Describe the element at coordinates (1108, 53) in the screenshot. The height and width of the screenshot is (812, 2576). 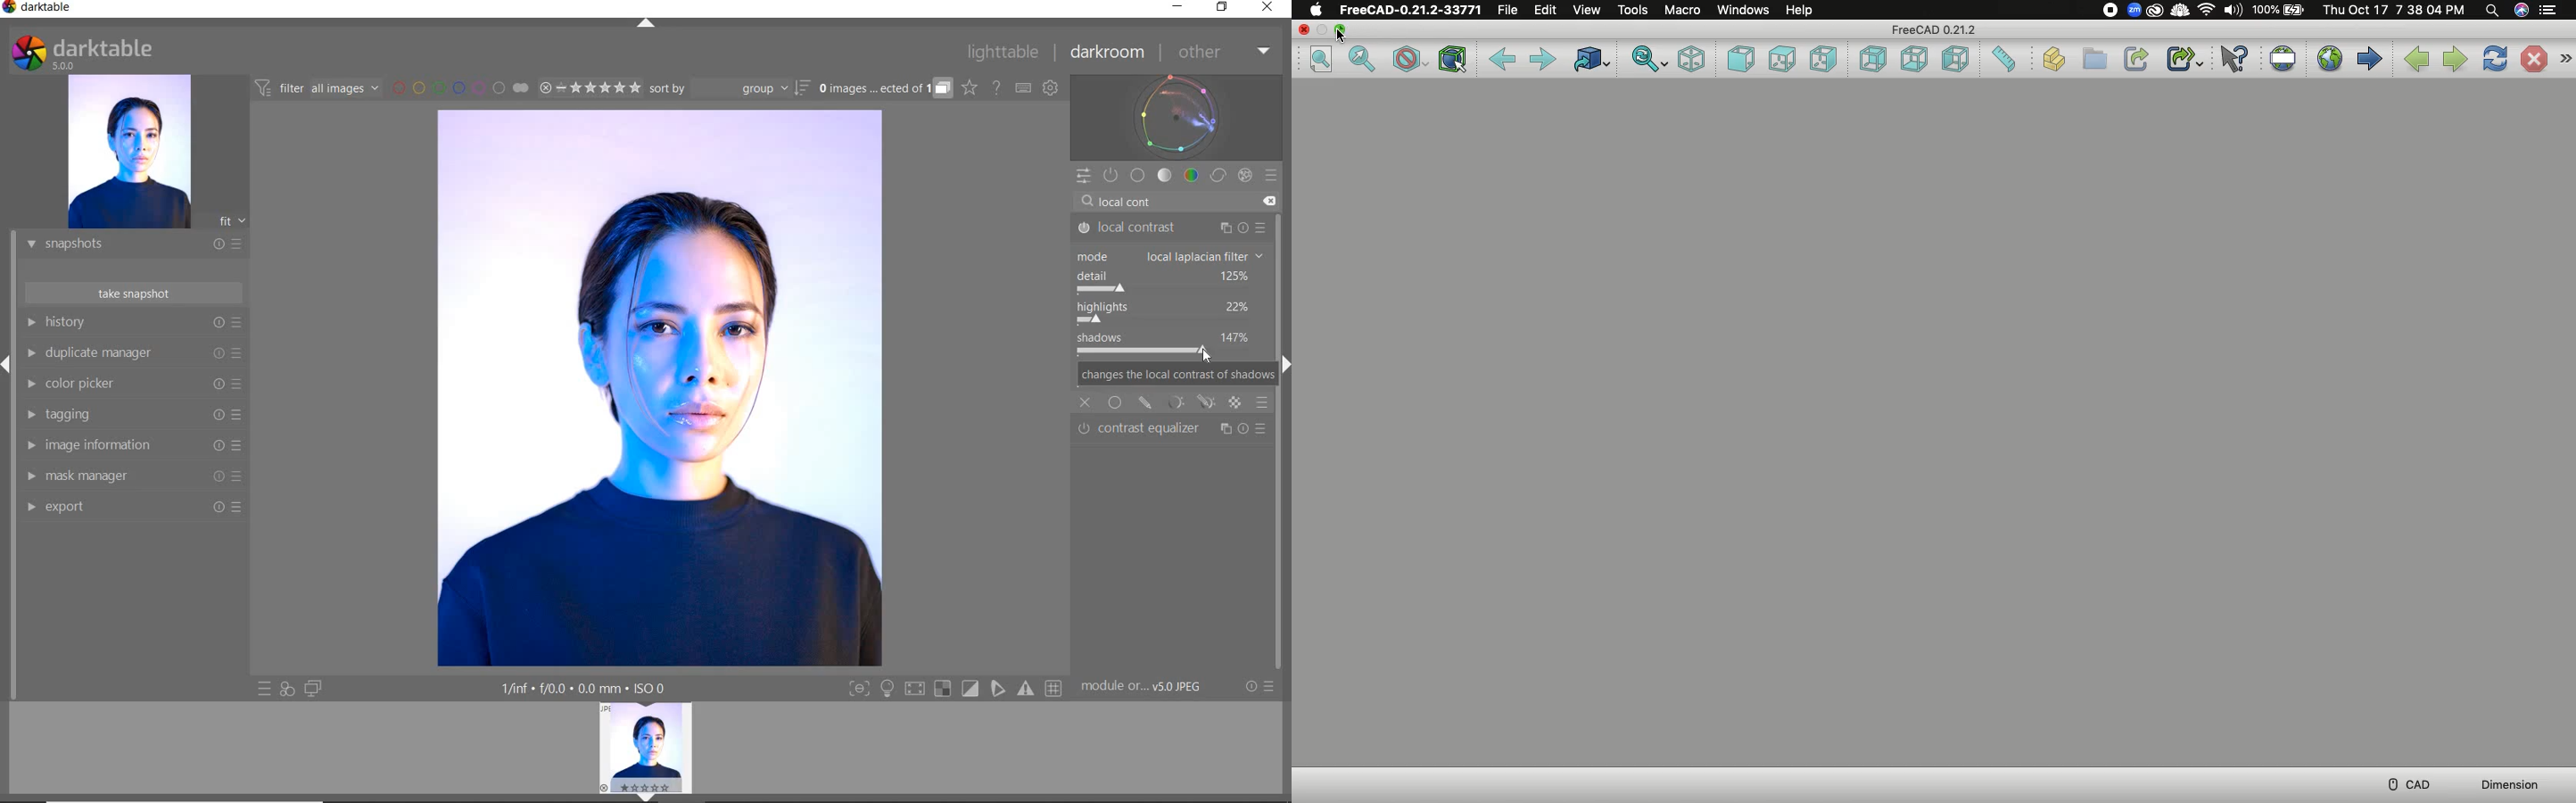
I see `DARKROOM` at that location.